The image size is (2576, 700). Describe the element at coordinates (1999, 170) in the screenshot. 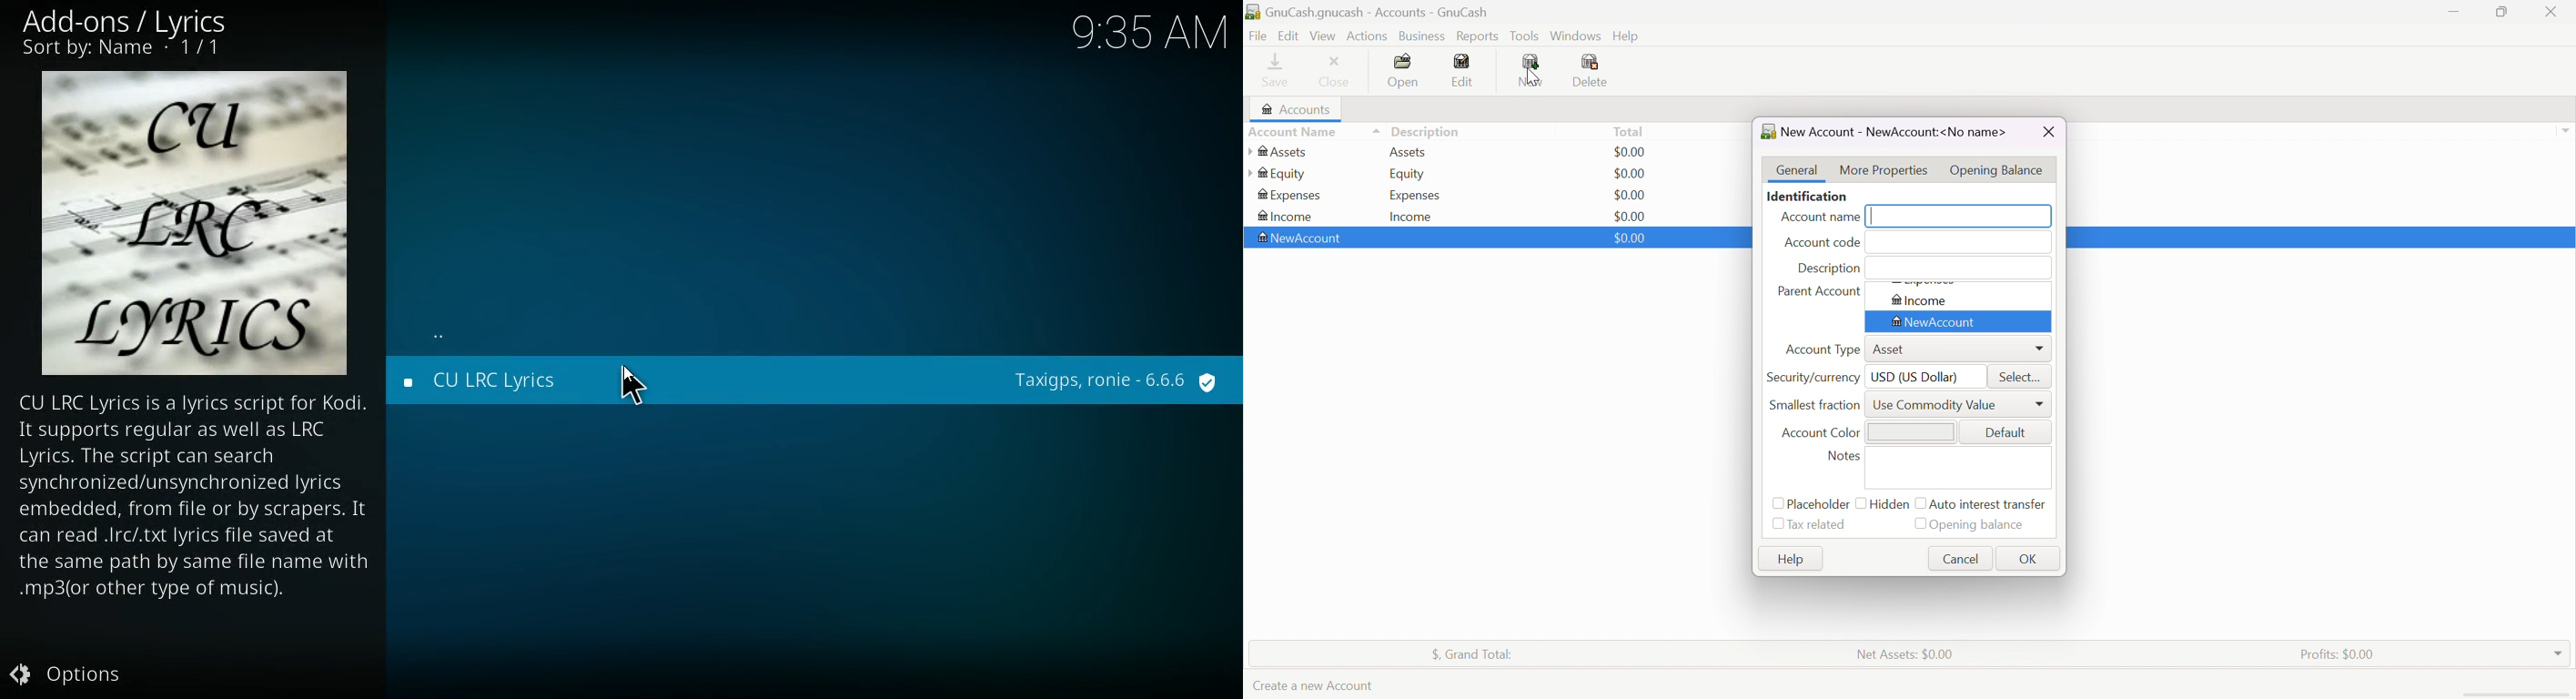

I see `Opening Balance` at that location.